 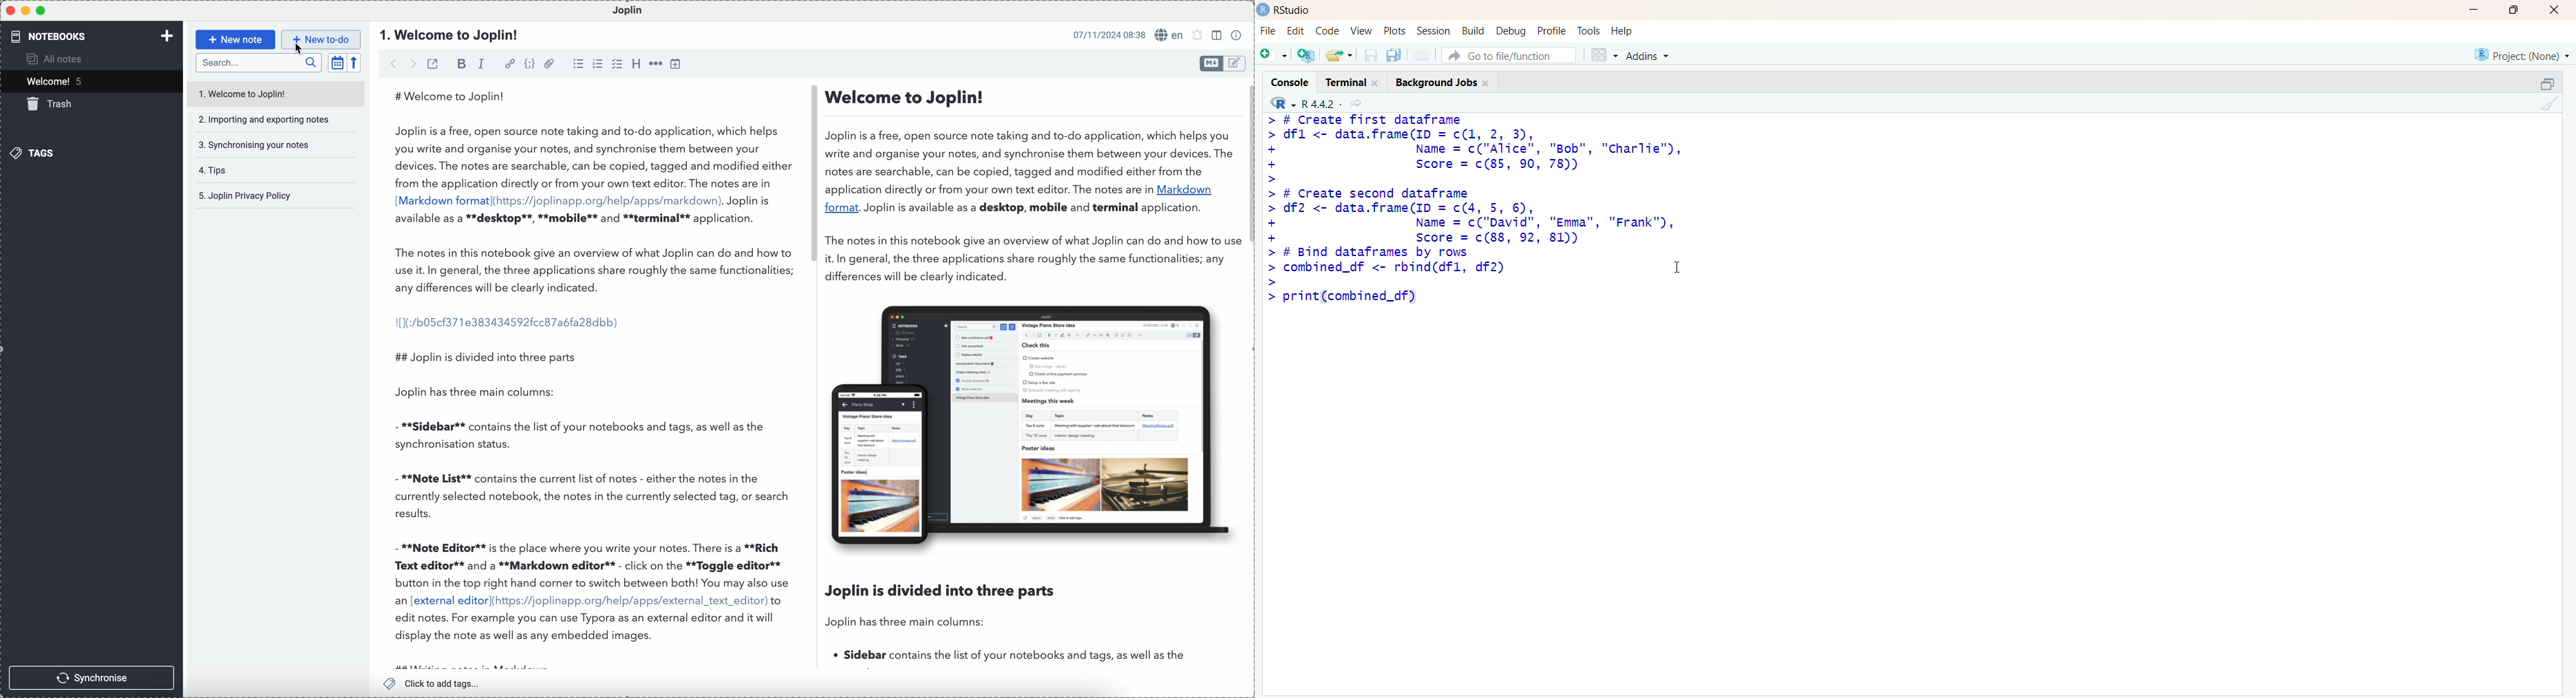 What do you see at coordinates (578, 64) in the screenshot?
I see `bulleted list` at bounding box center [578, 64].